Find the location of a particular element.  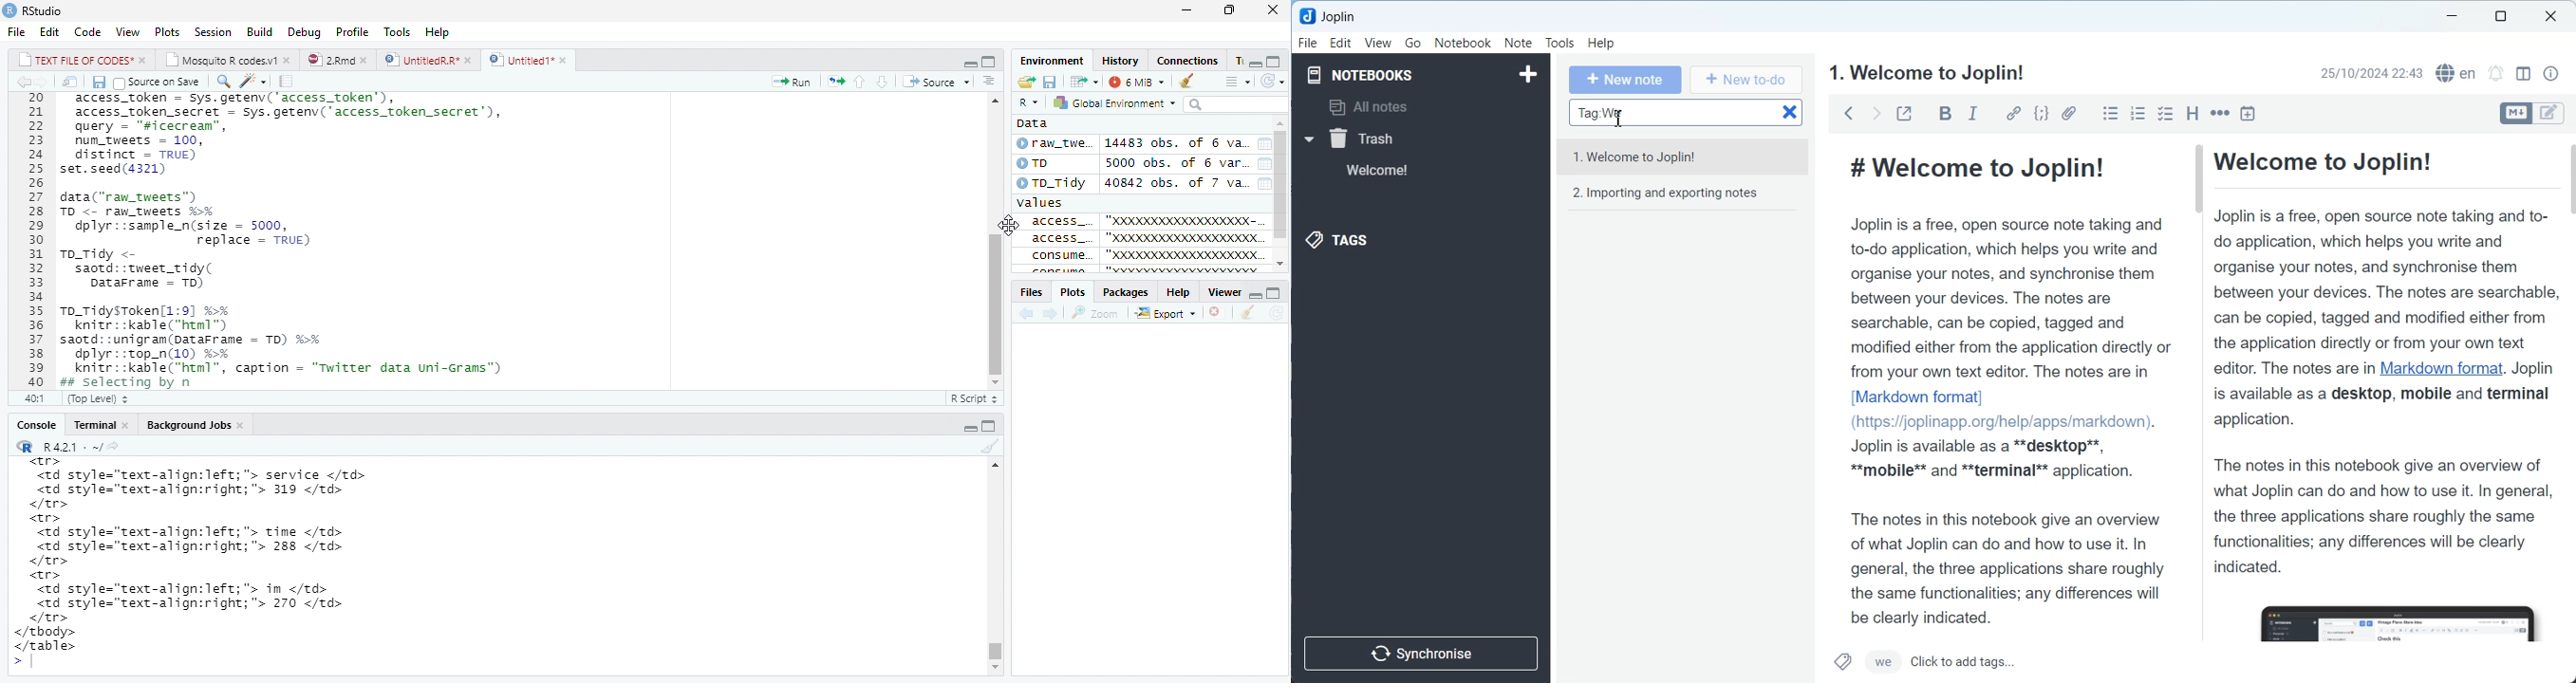

©) Untitied1* is located at coordinates (534, 61).